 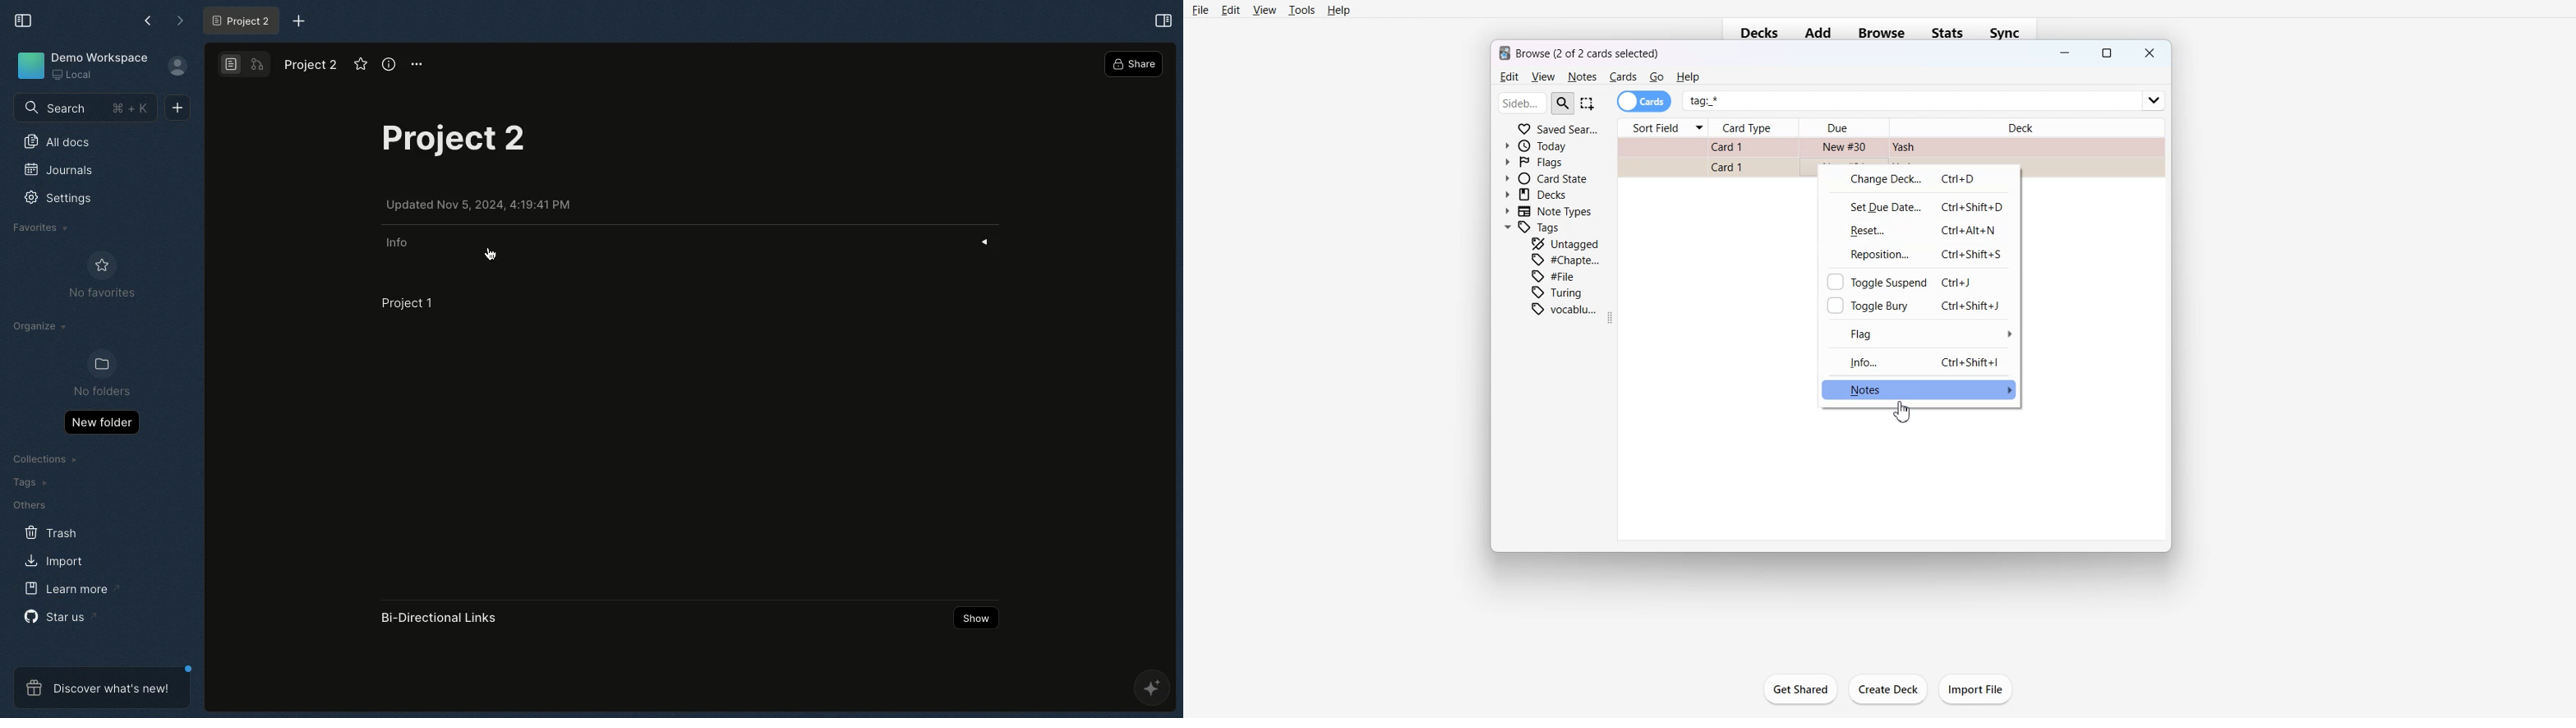 What do you see at coordinates (1919, 361) in the screenshot?
I see `Info` at bounding box center [1919, 361].